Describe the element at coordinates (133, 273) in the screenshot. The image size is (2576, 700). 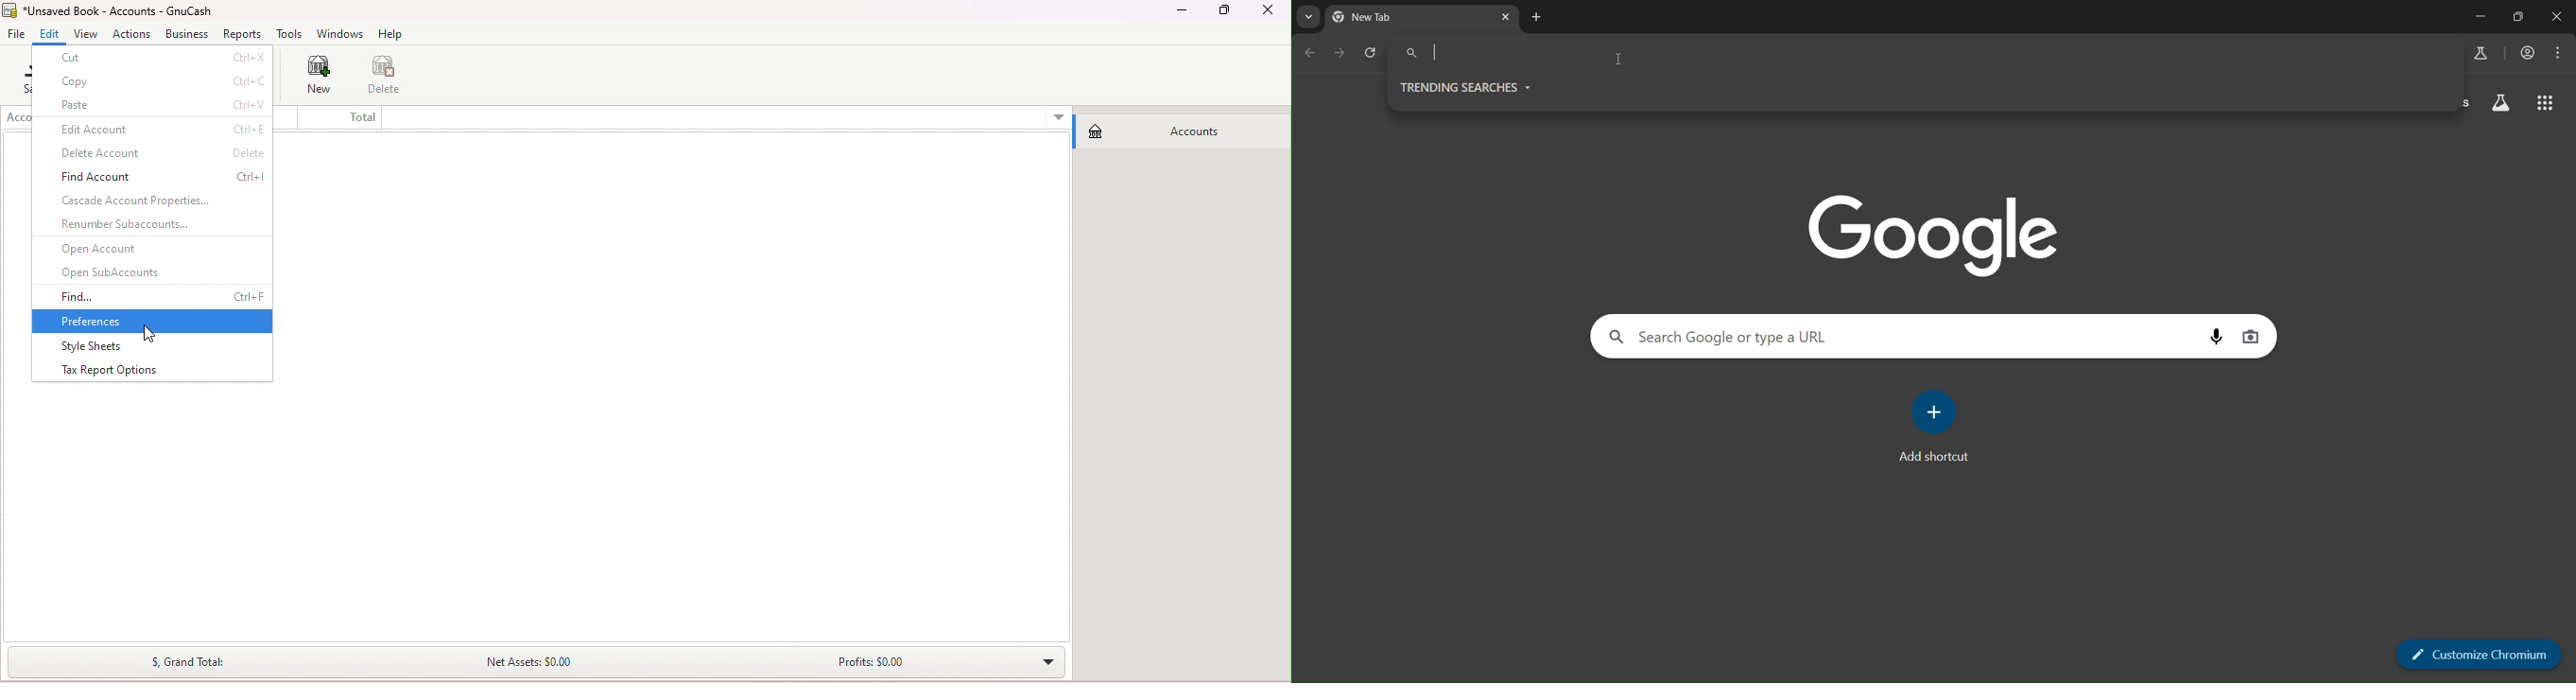
I see `Open SubAccounts` at that location.